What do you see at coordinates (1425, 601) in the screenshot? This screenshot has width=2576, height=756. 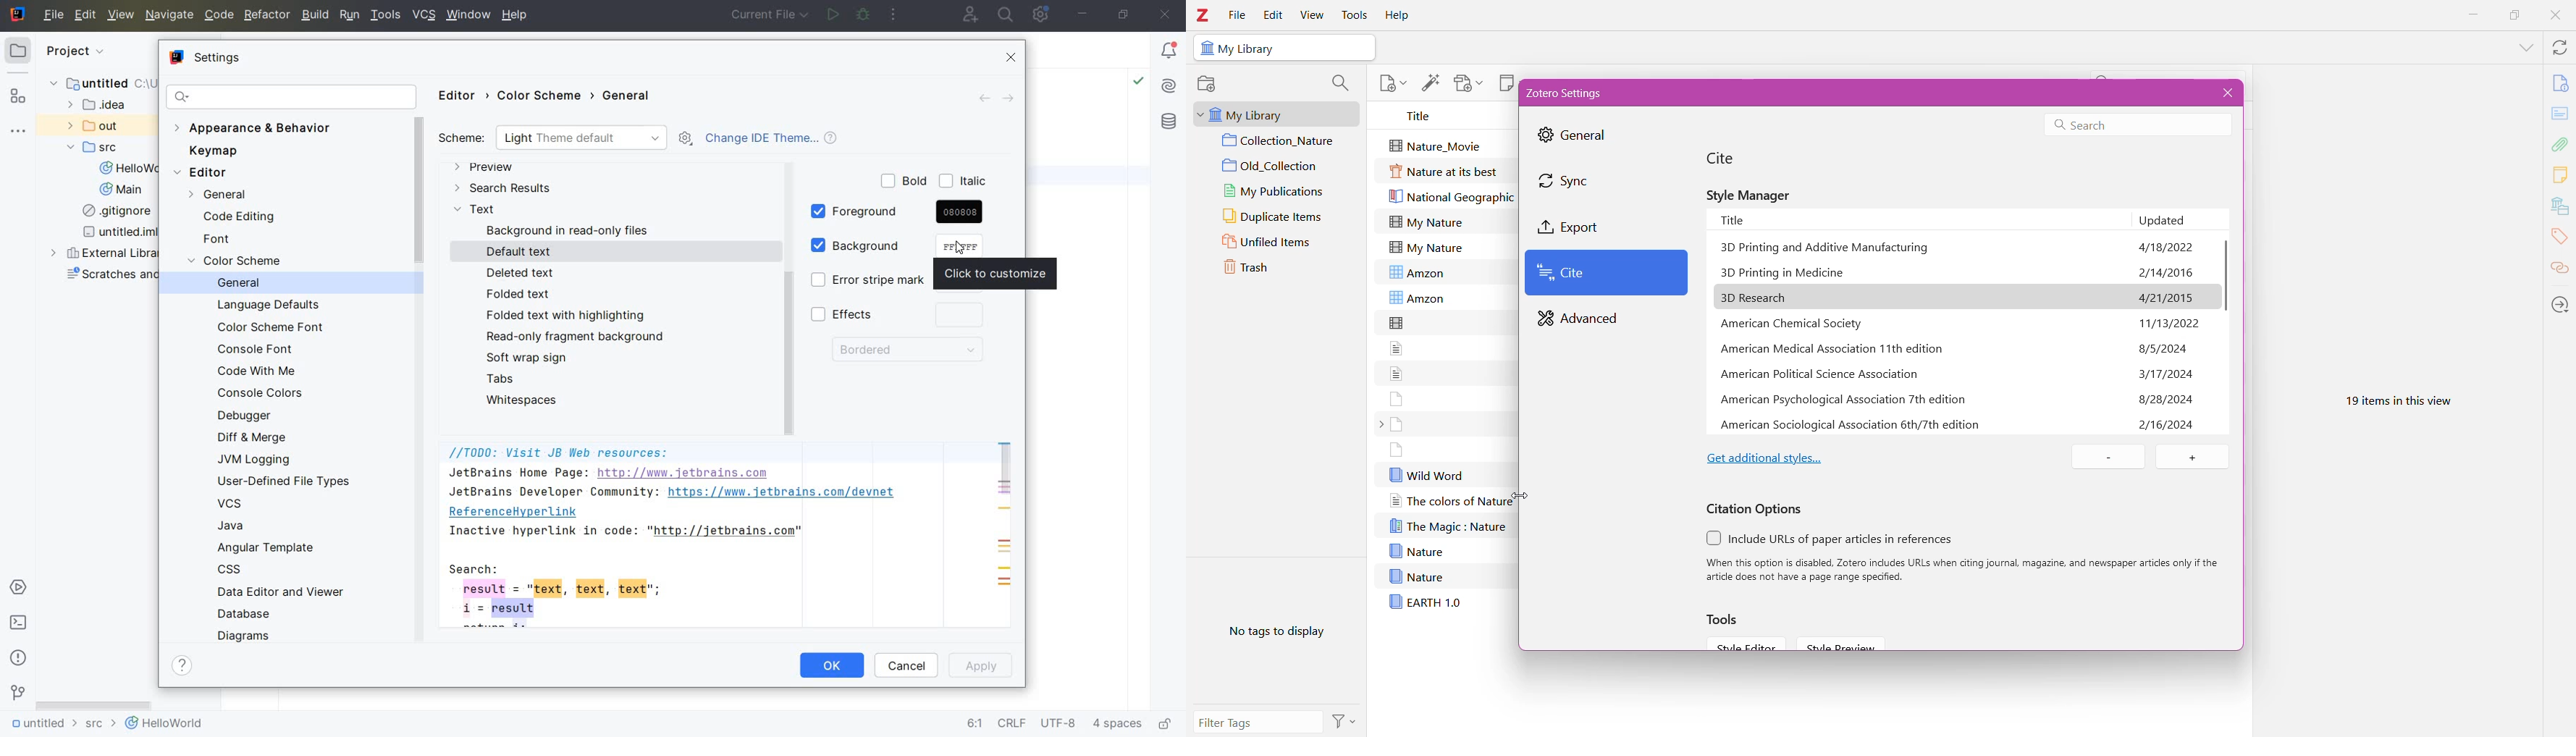 I see `EARTH 1.0` at bounding box center [1425, 601].